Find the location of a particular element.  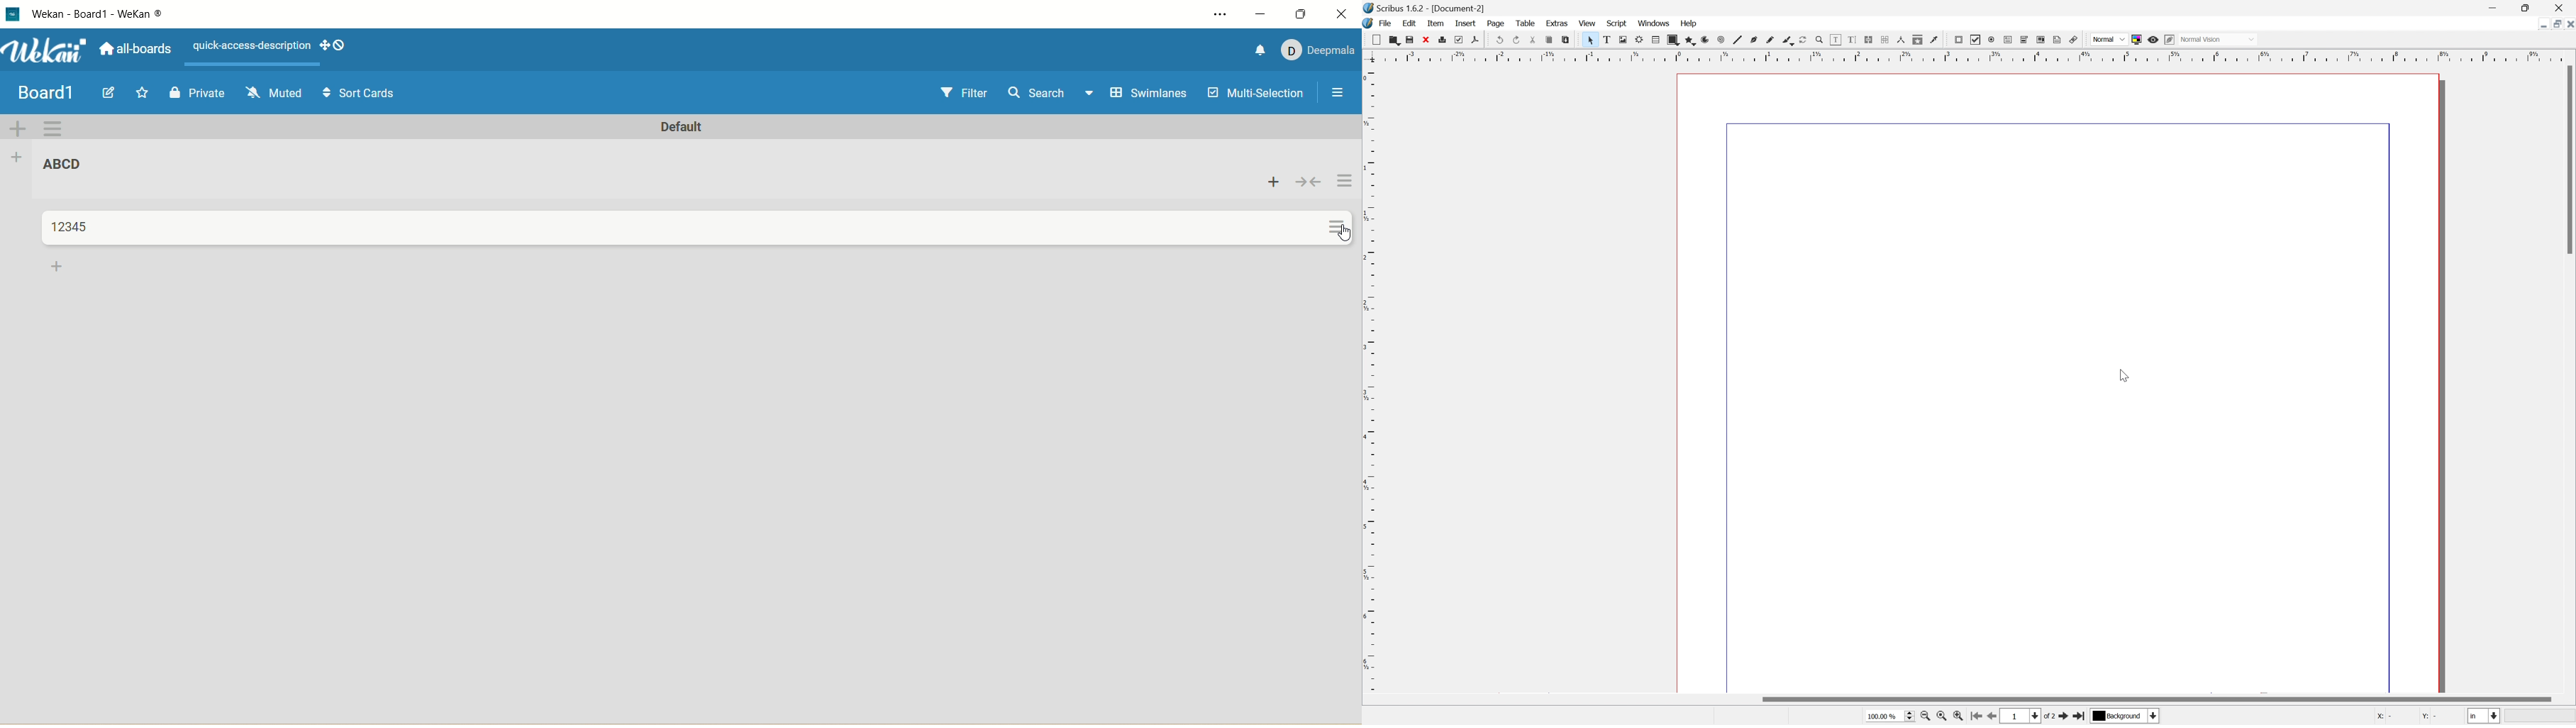

Item is located at coordinates (1439, 24).